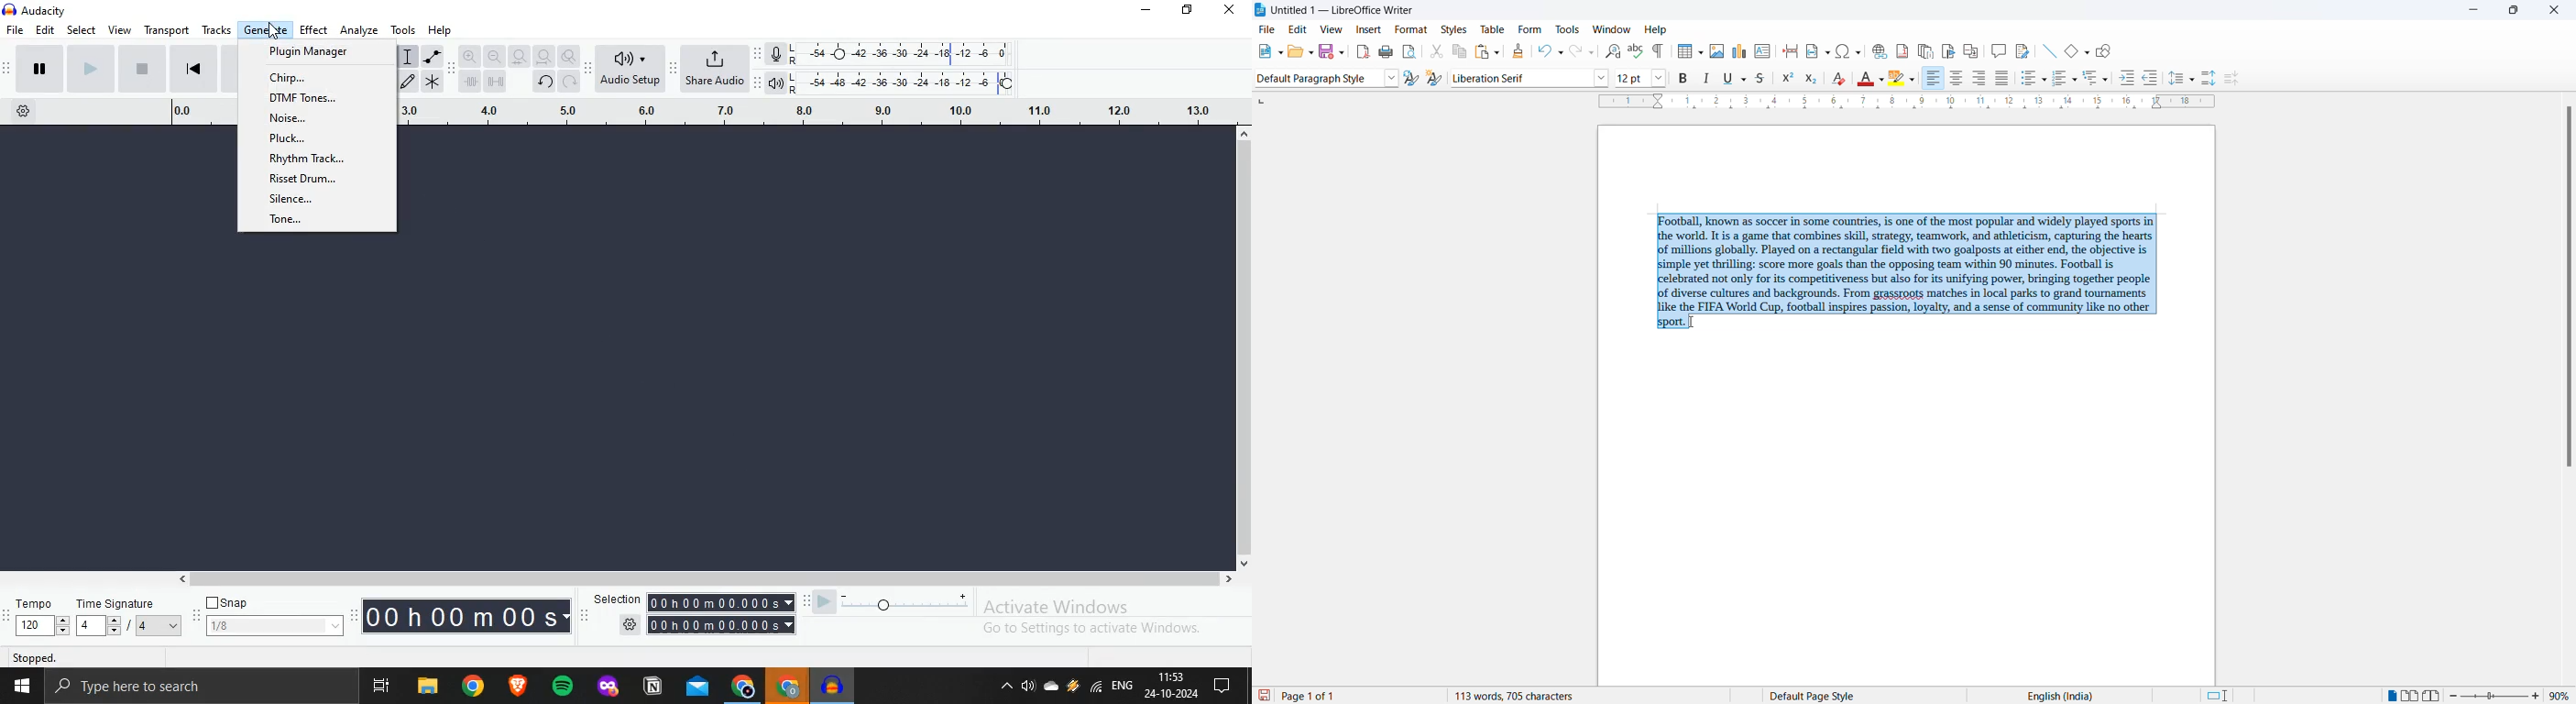  What do you see at coordinates (470, 82) in the screenshot?
I see `Time Shift` at bounding box center [470, 82].